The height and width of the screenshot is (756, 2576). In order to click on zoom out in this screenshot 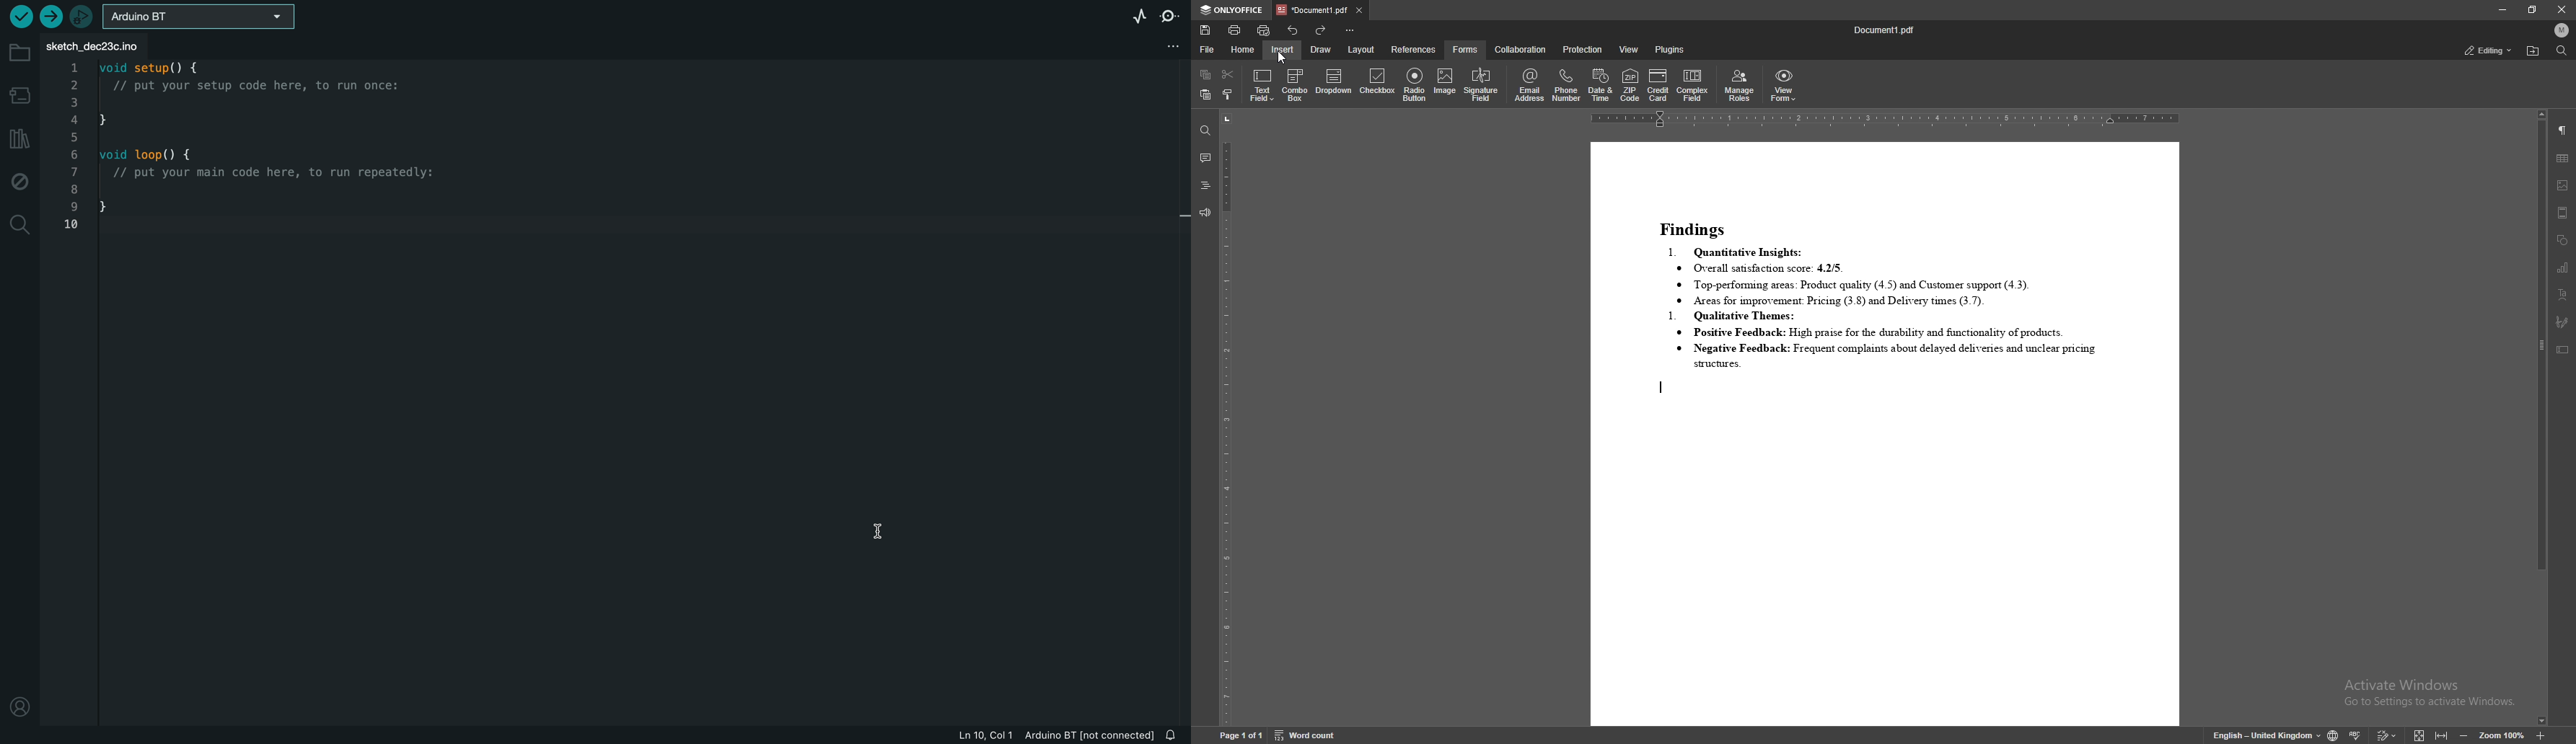, I will do `click(2463, 735)`.